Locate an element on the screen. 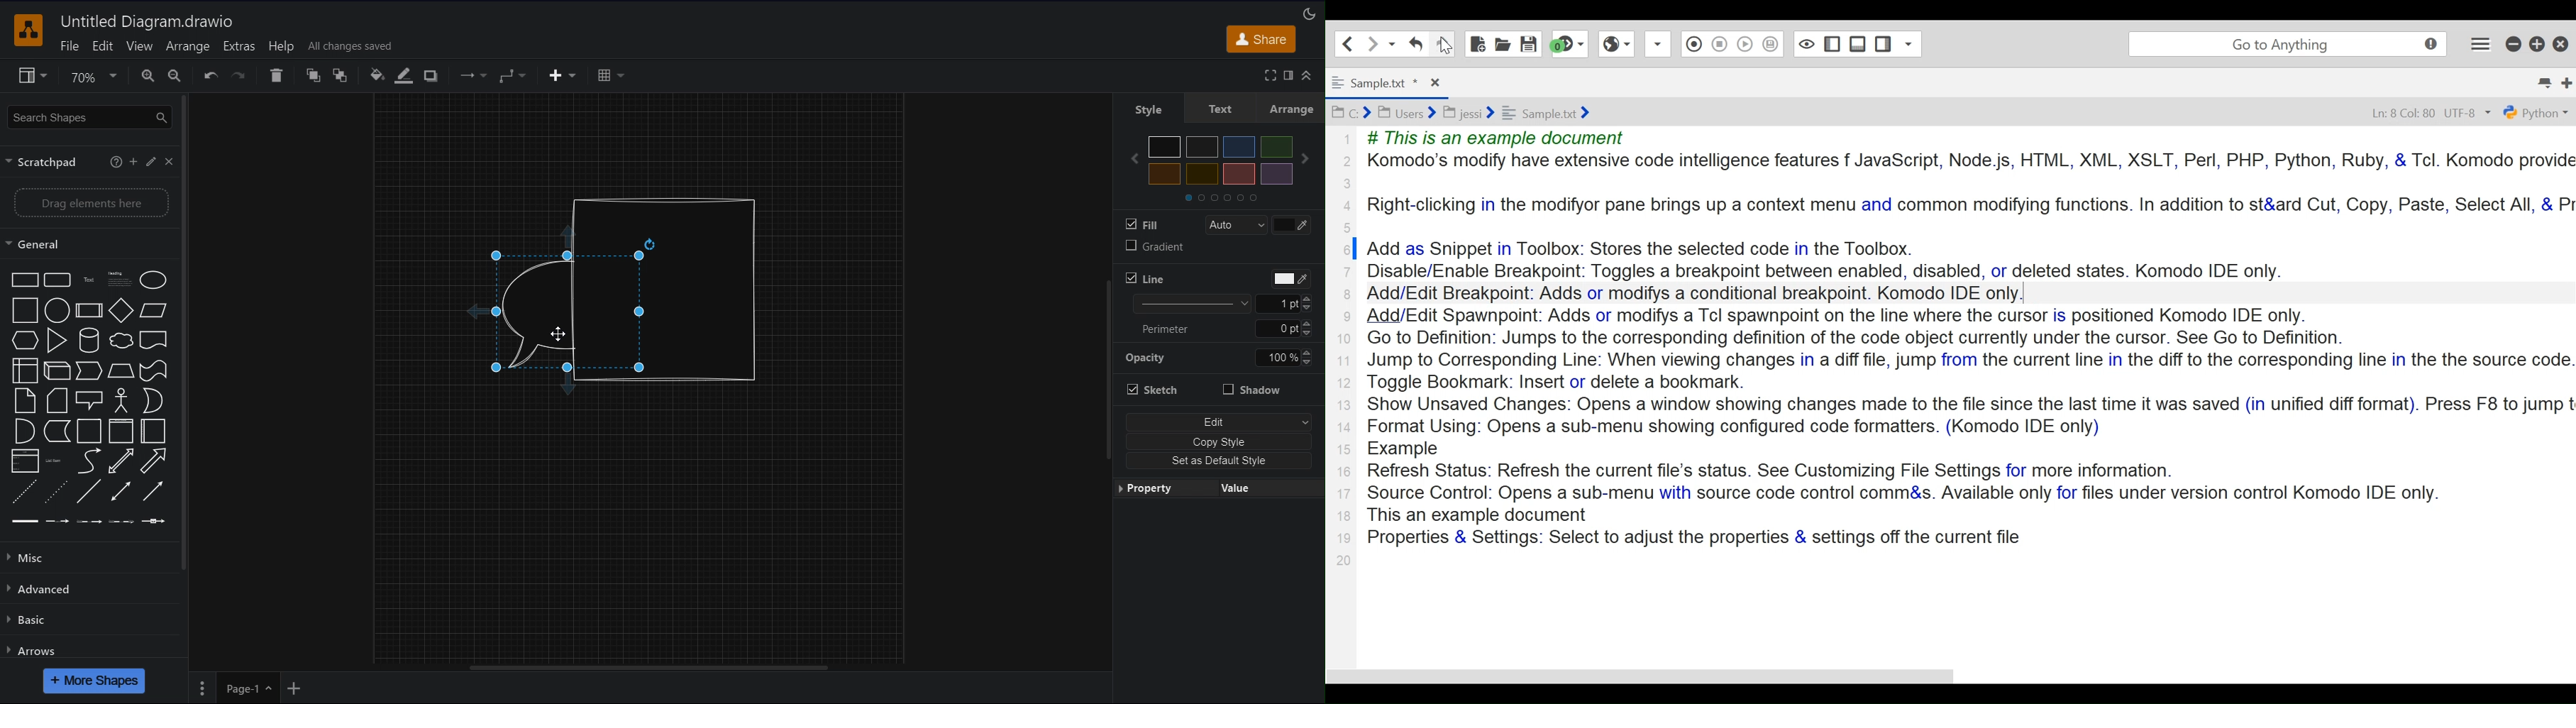 Image resolution: width=2576 pixels, height=728 pixels. Line is located at coordinates (89, 492).